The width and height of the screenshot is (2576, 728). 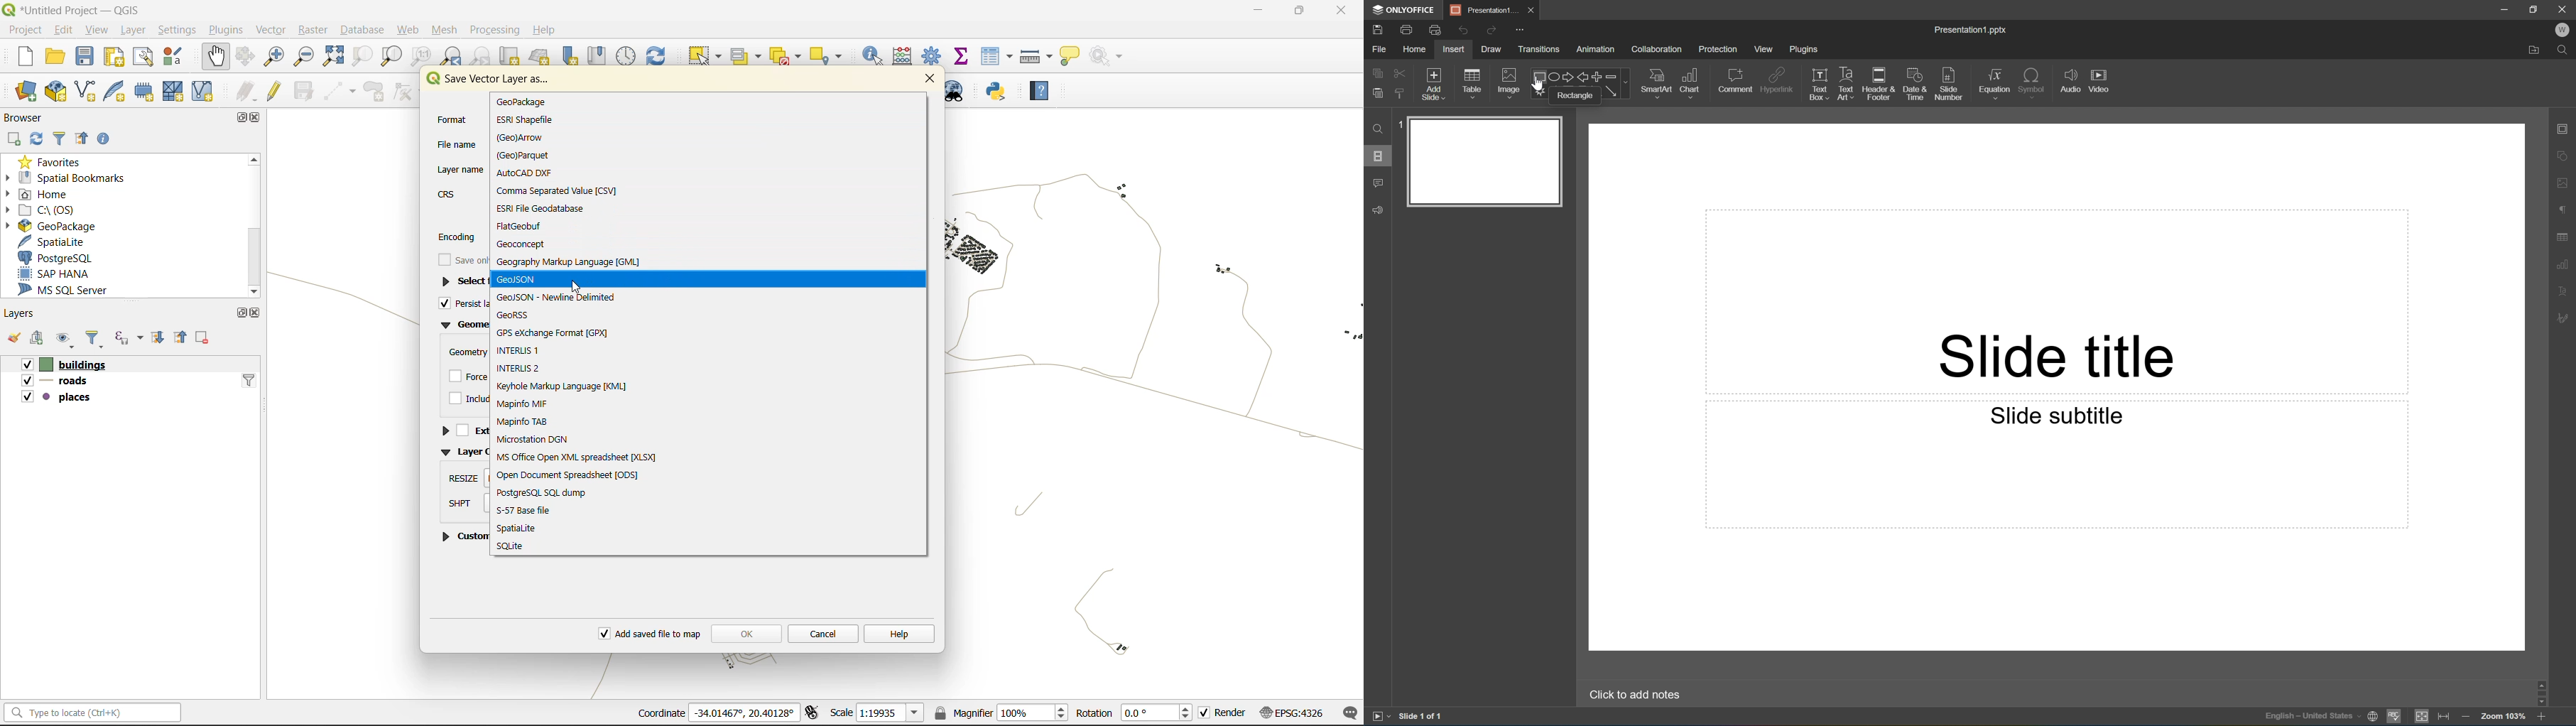 What do you see at coordinates (1134, 713) in the screenshot?
I see `rotation` at bounding box center [1134, 713].